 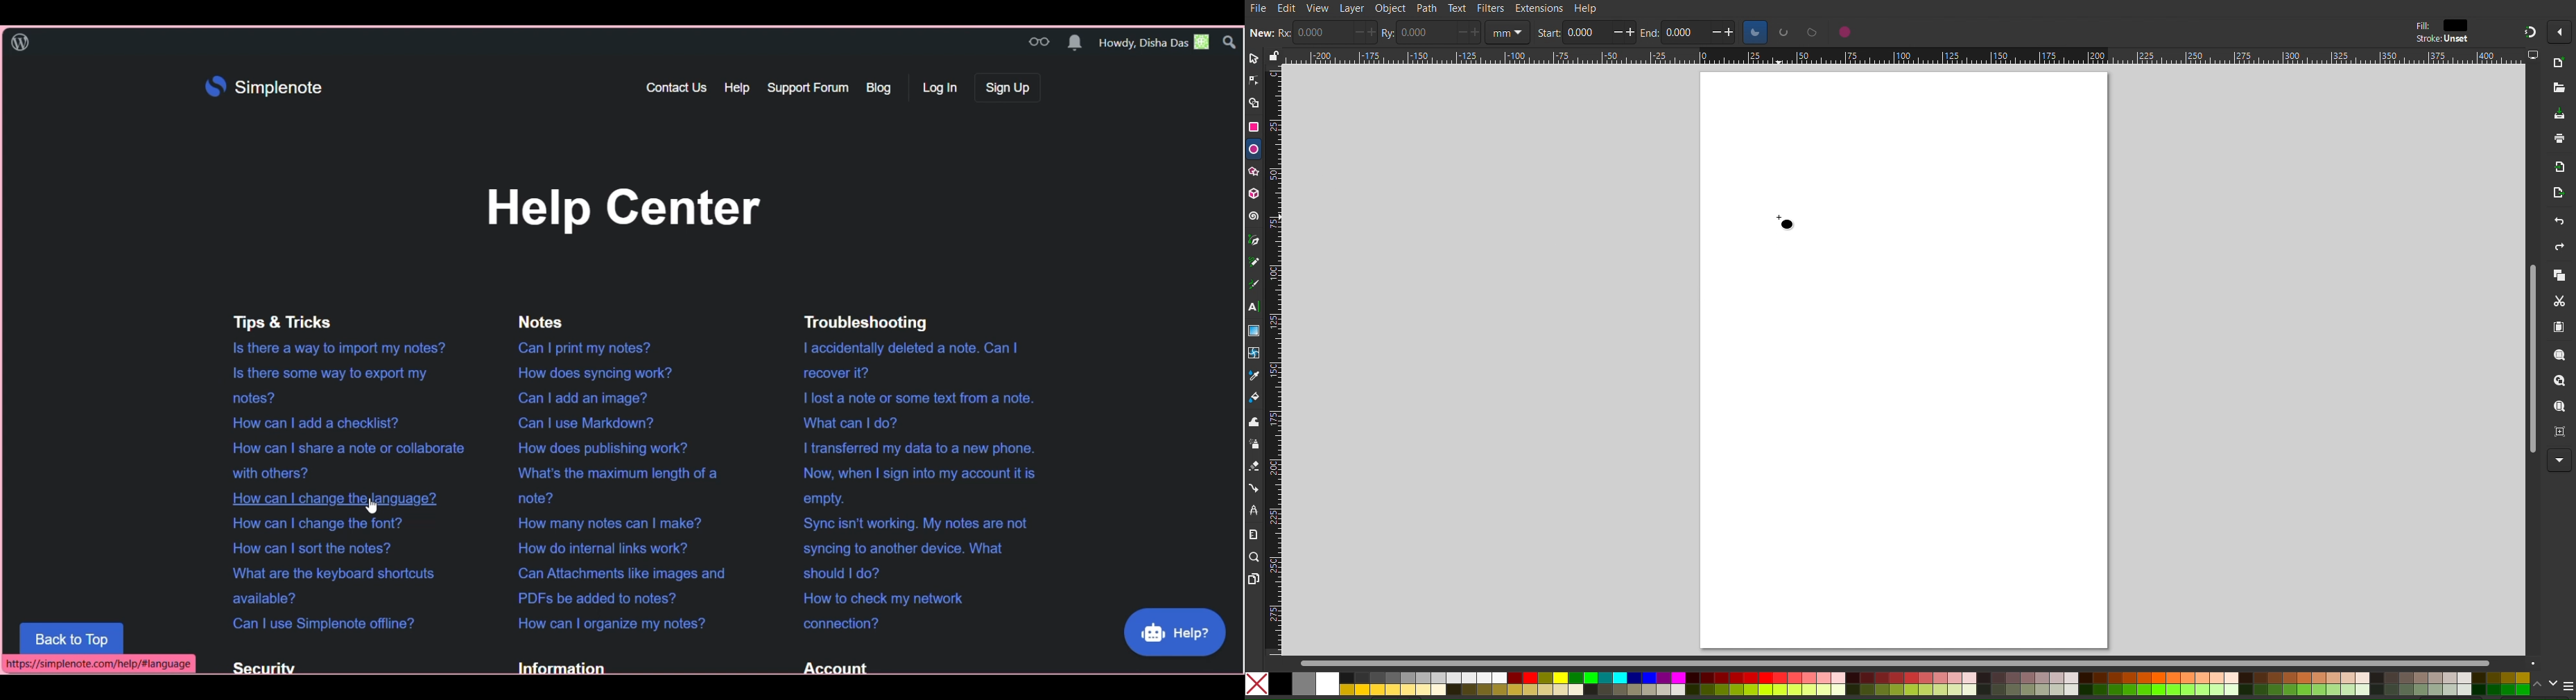 What do you see at coordinates (678, 87) in the screenshot?
I see `Contact us` at bounding box center [678, 87].